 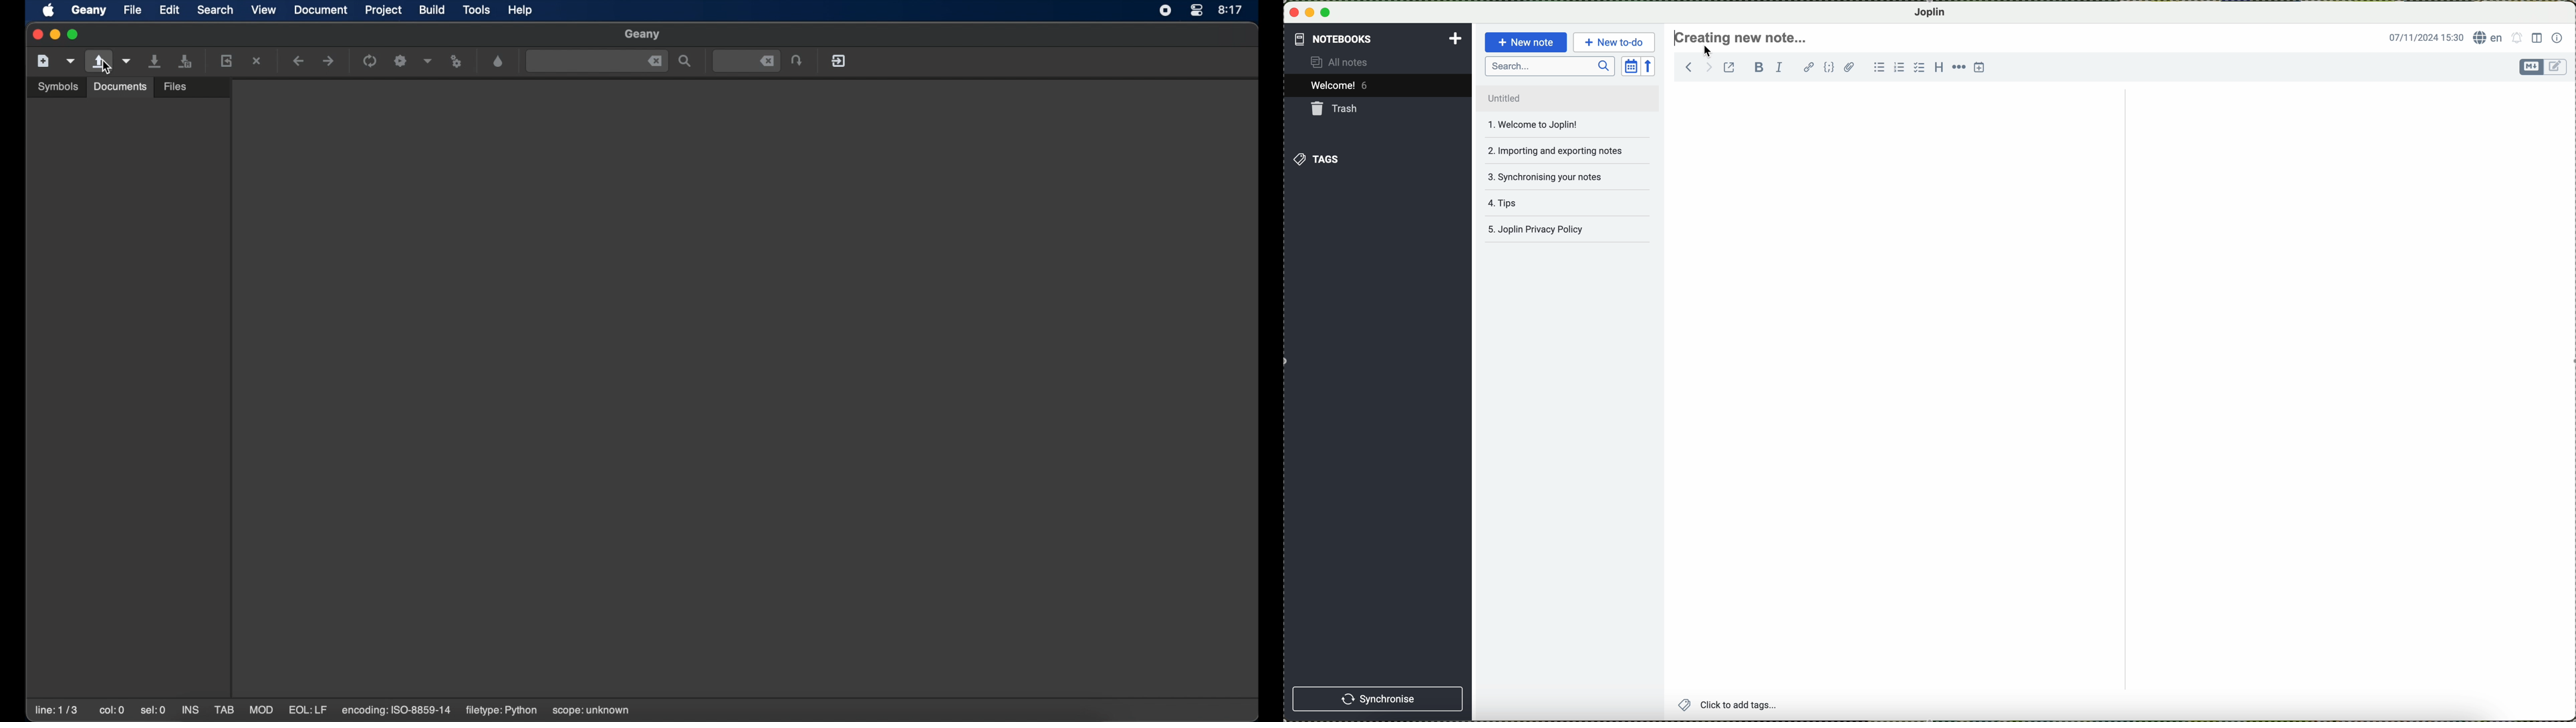 What do you see at coordinates (1379, 39) in the screenshot?
I see `notebooks tab` at bounding box center [1379, 39].